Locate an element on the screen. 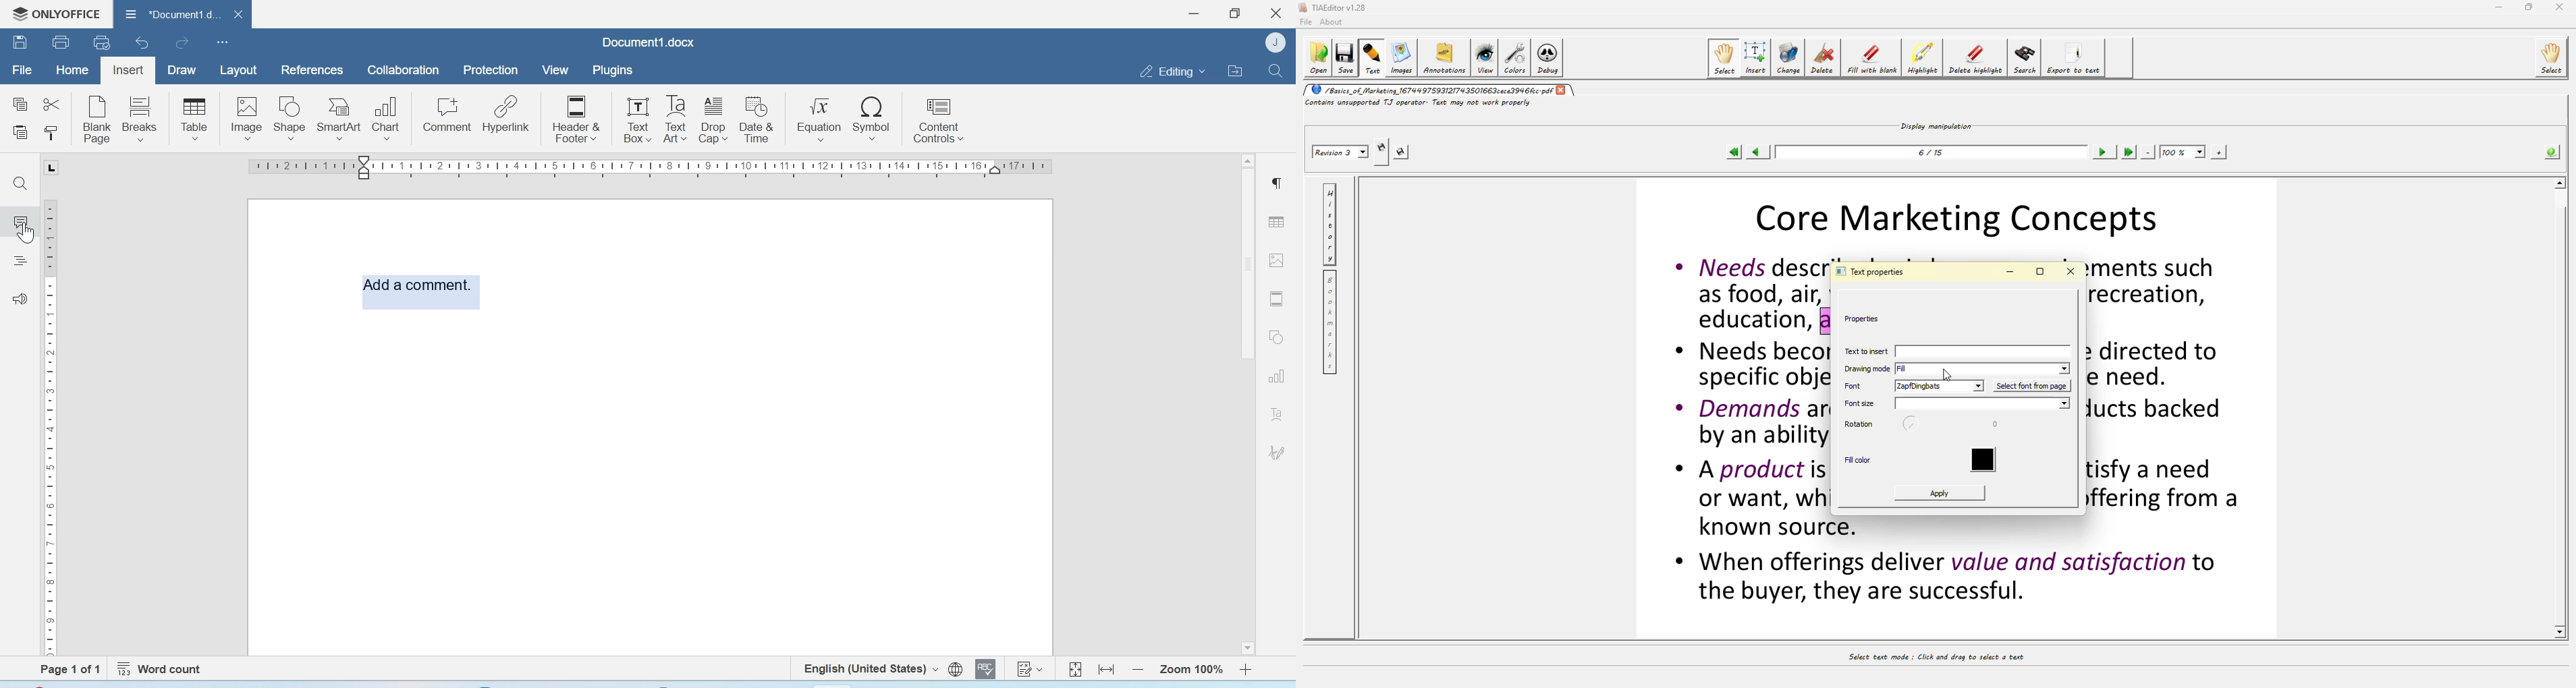  Copy is located at coordinates (21, 105).